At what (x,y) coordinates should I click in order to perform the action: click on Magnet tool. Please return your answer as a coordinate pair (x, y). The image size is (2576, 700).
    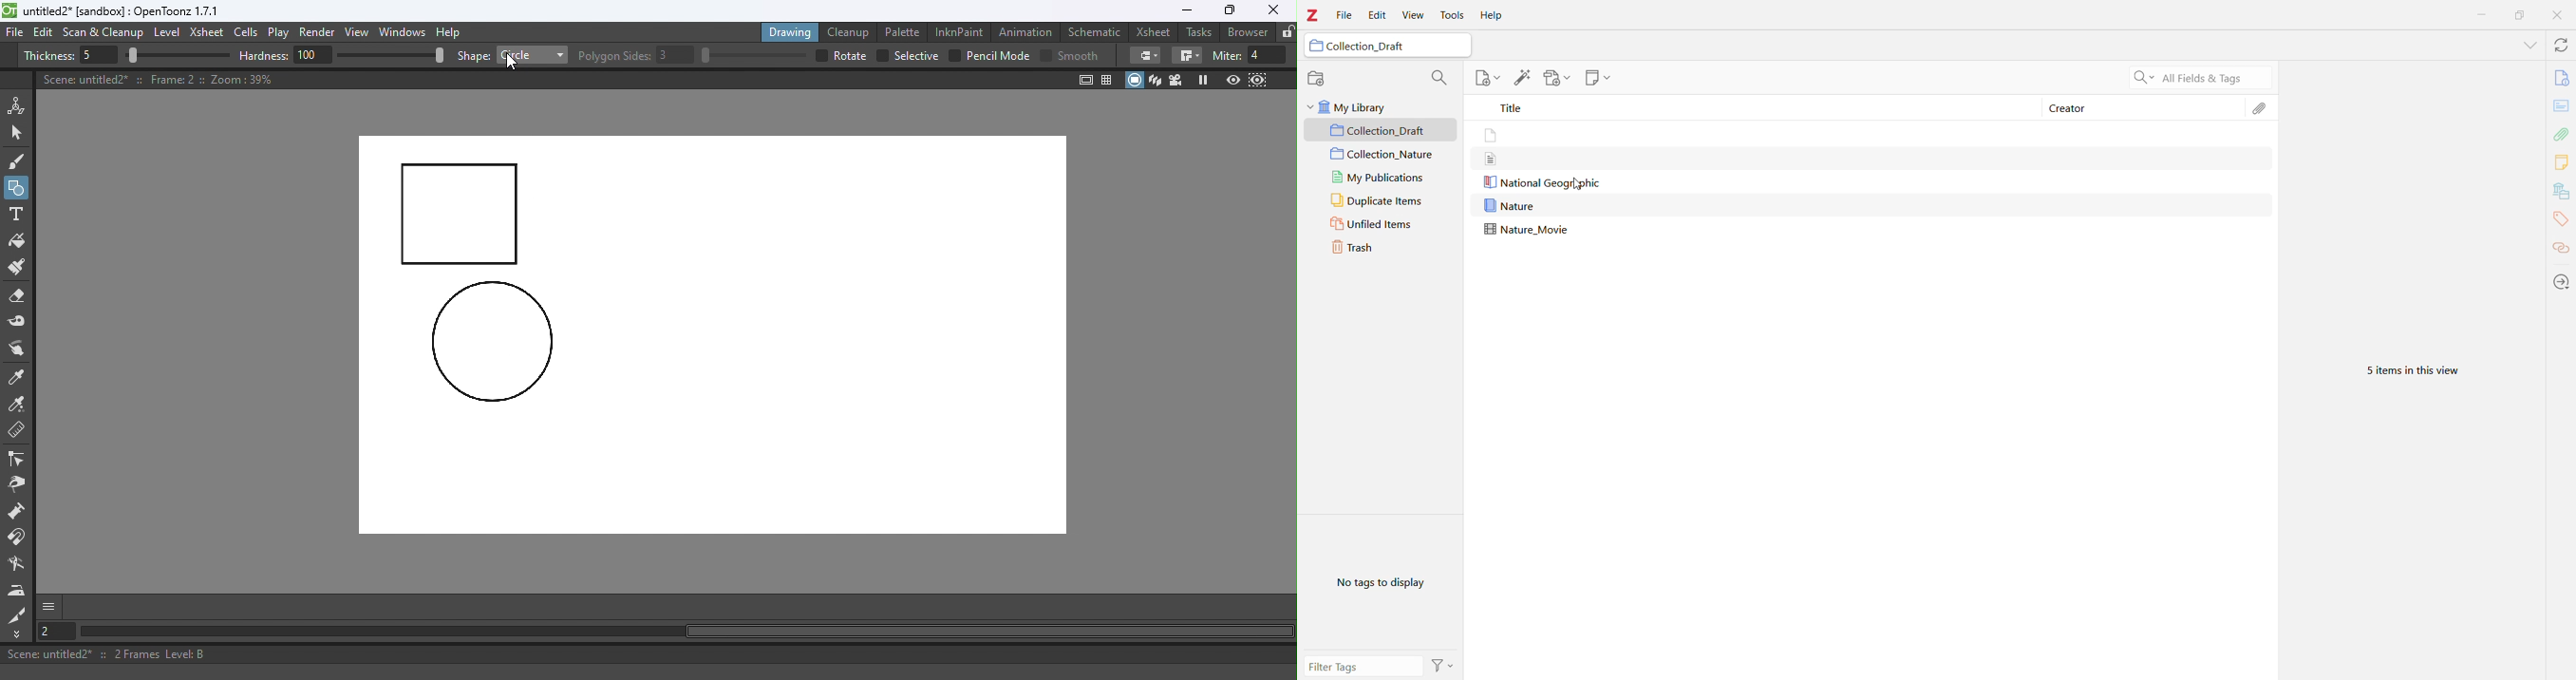
    Looking at the image, I should click on (18, 513).